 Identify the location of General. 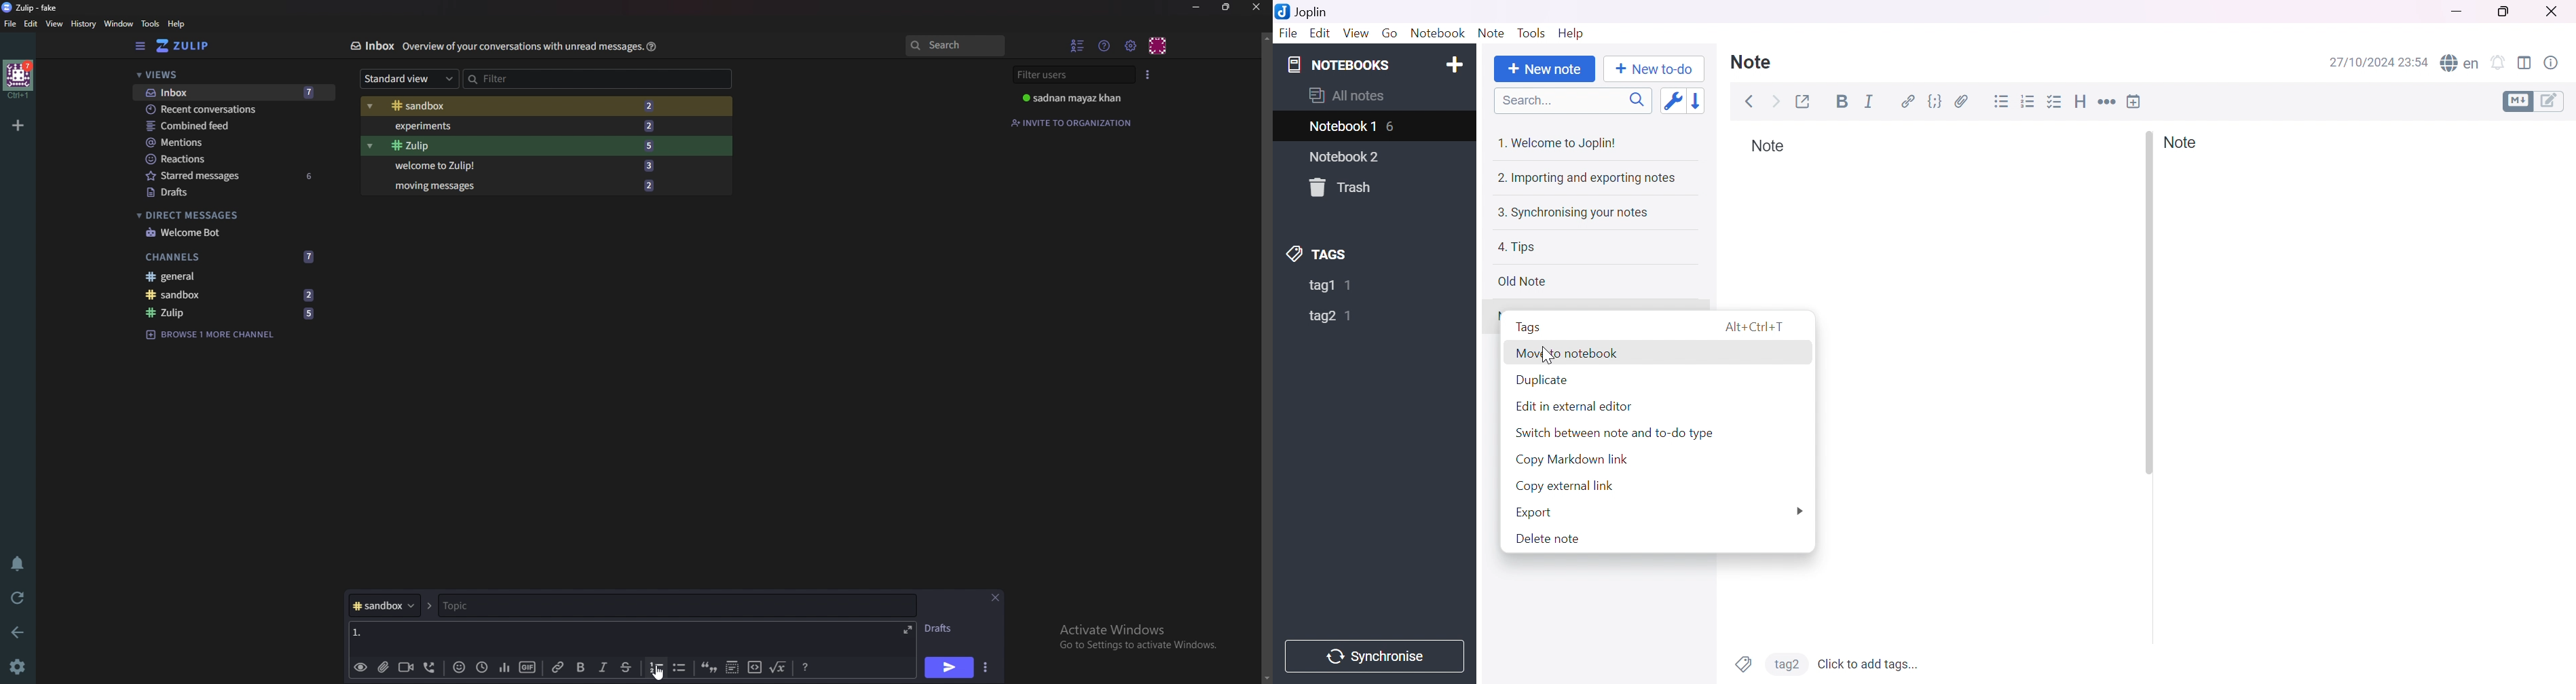
(232, 278).